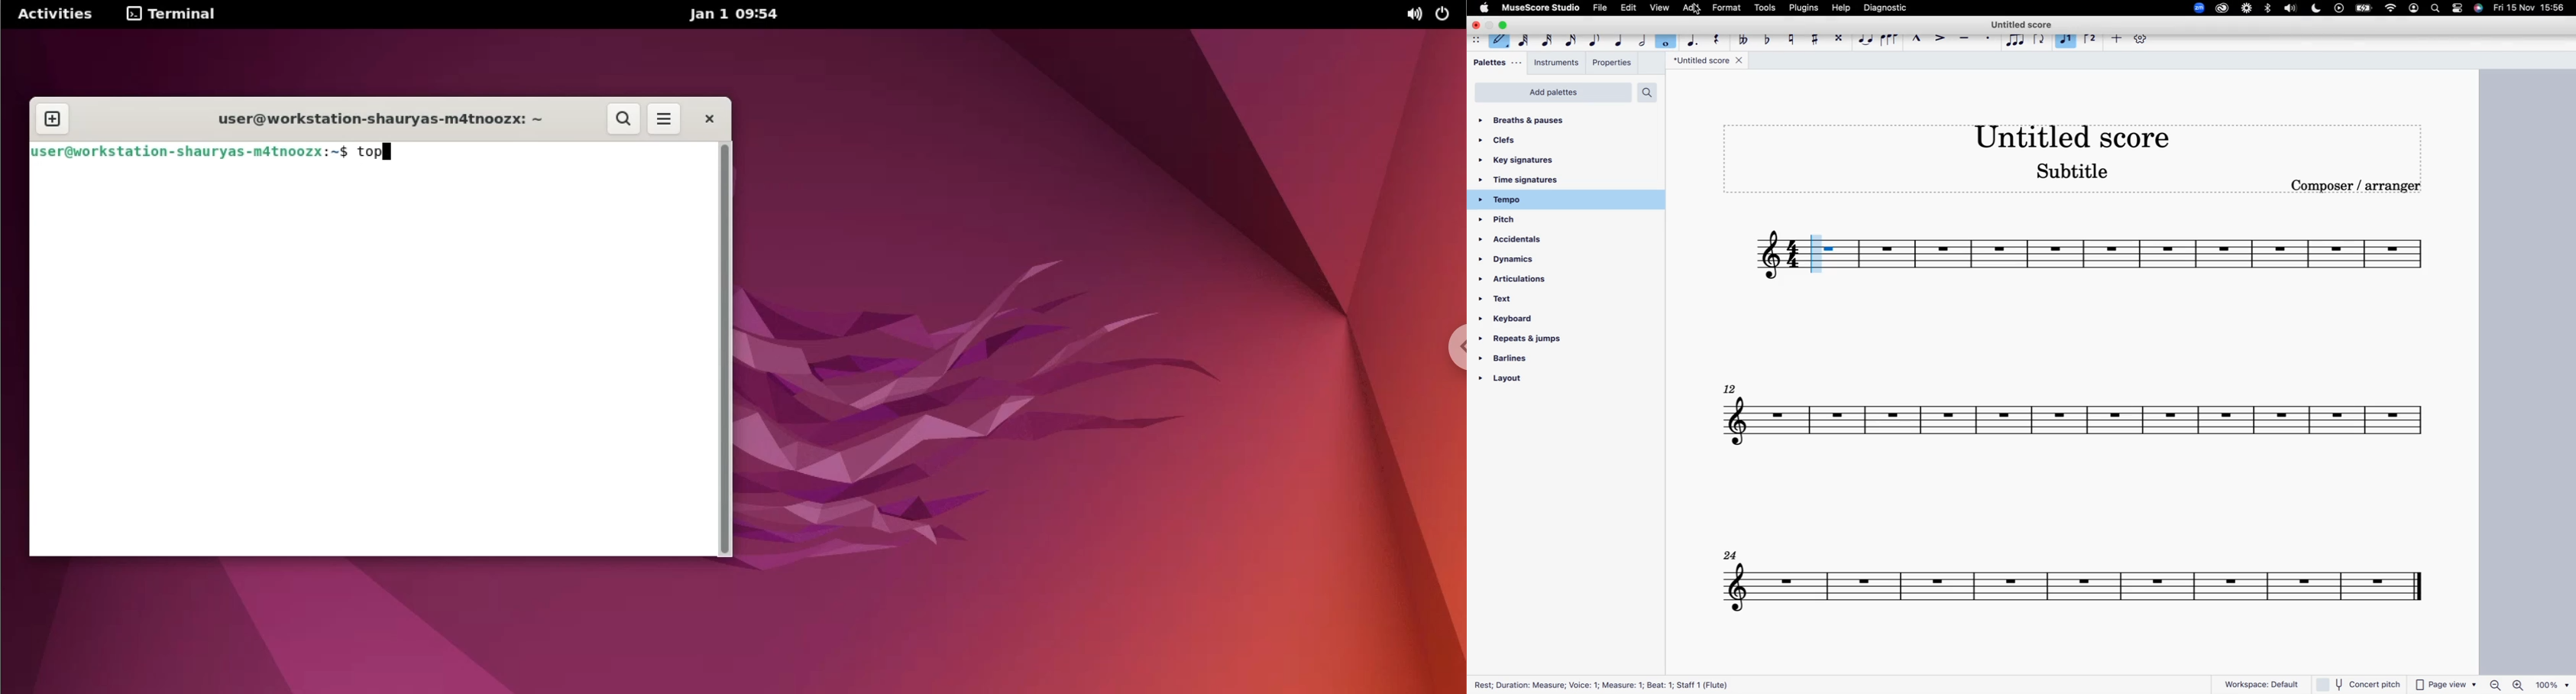  Describe the element at coordinates (1452, 347) in the screenshot. I see `chrome options` at that location.